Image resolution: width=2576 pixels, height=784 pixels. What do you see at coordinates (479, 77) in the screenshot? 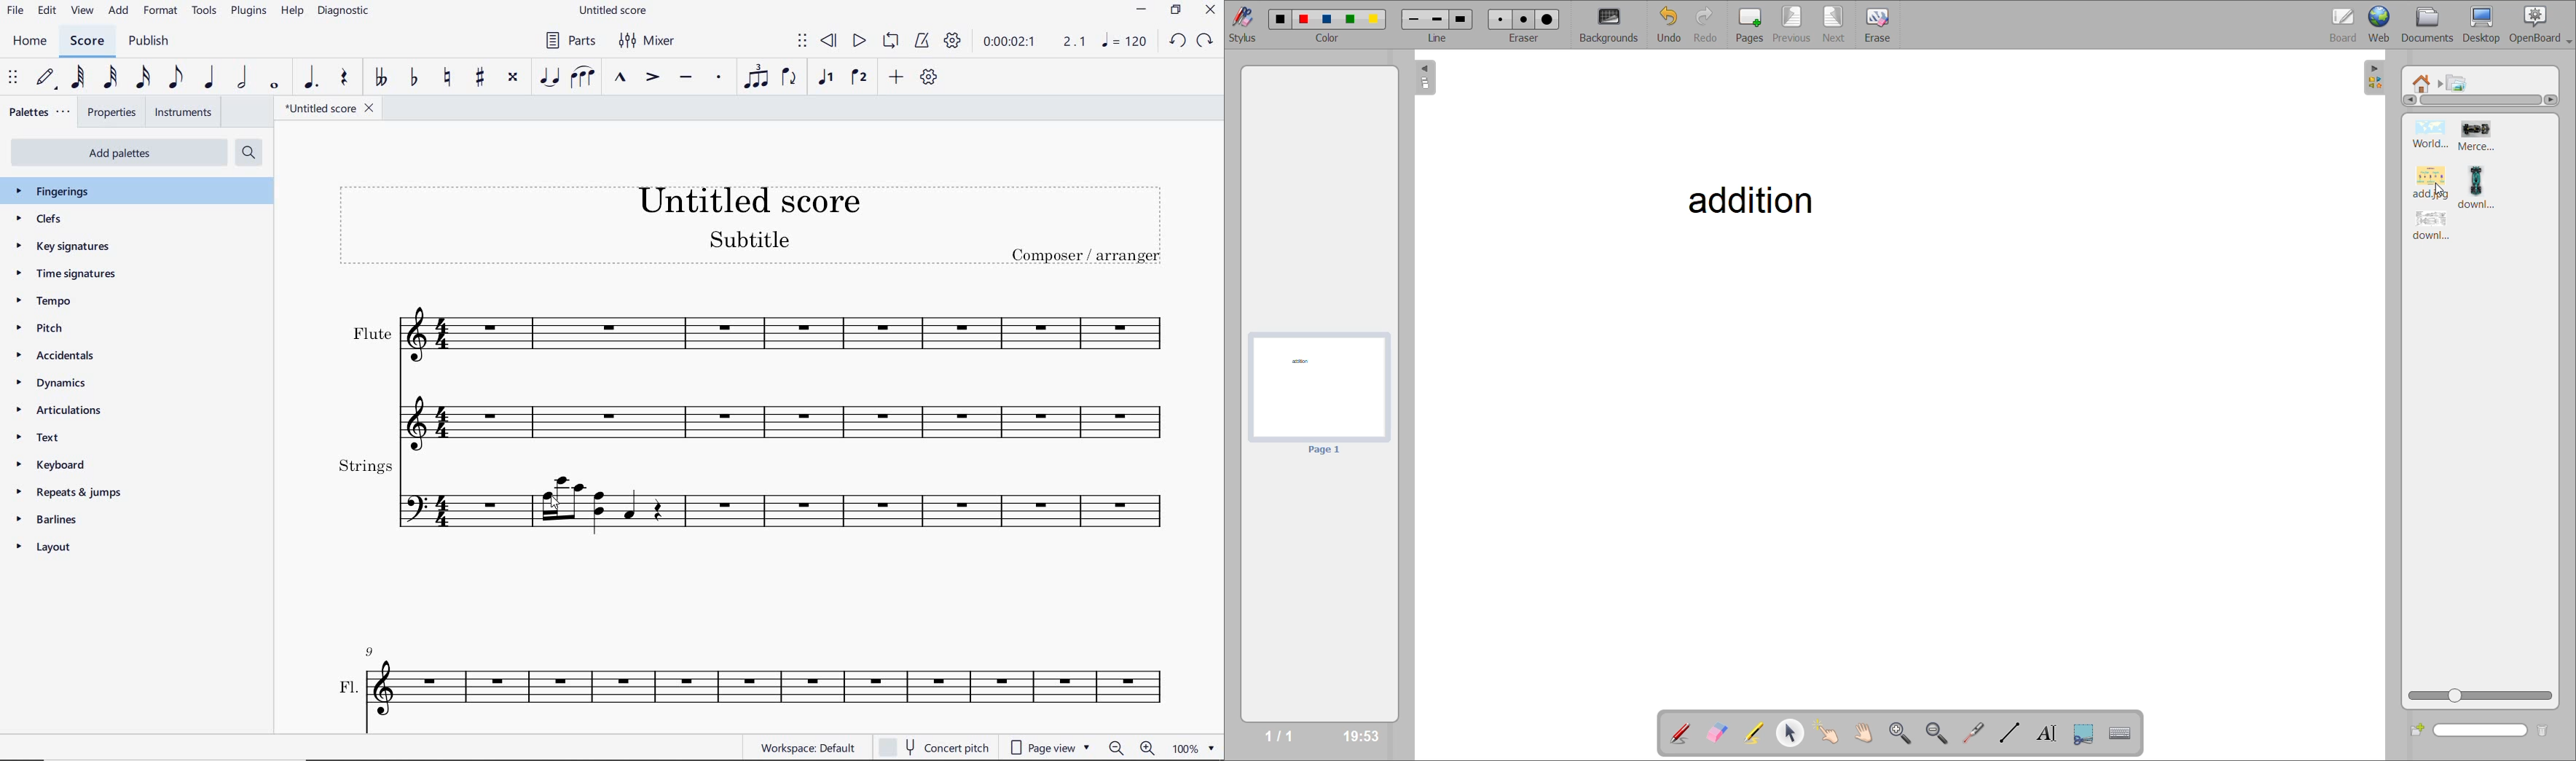
I see `toggle sharp` at bounding box center [479, 77].